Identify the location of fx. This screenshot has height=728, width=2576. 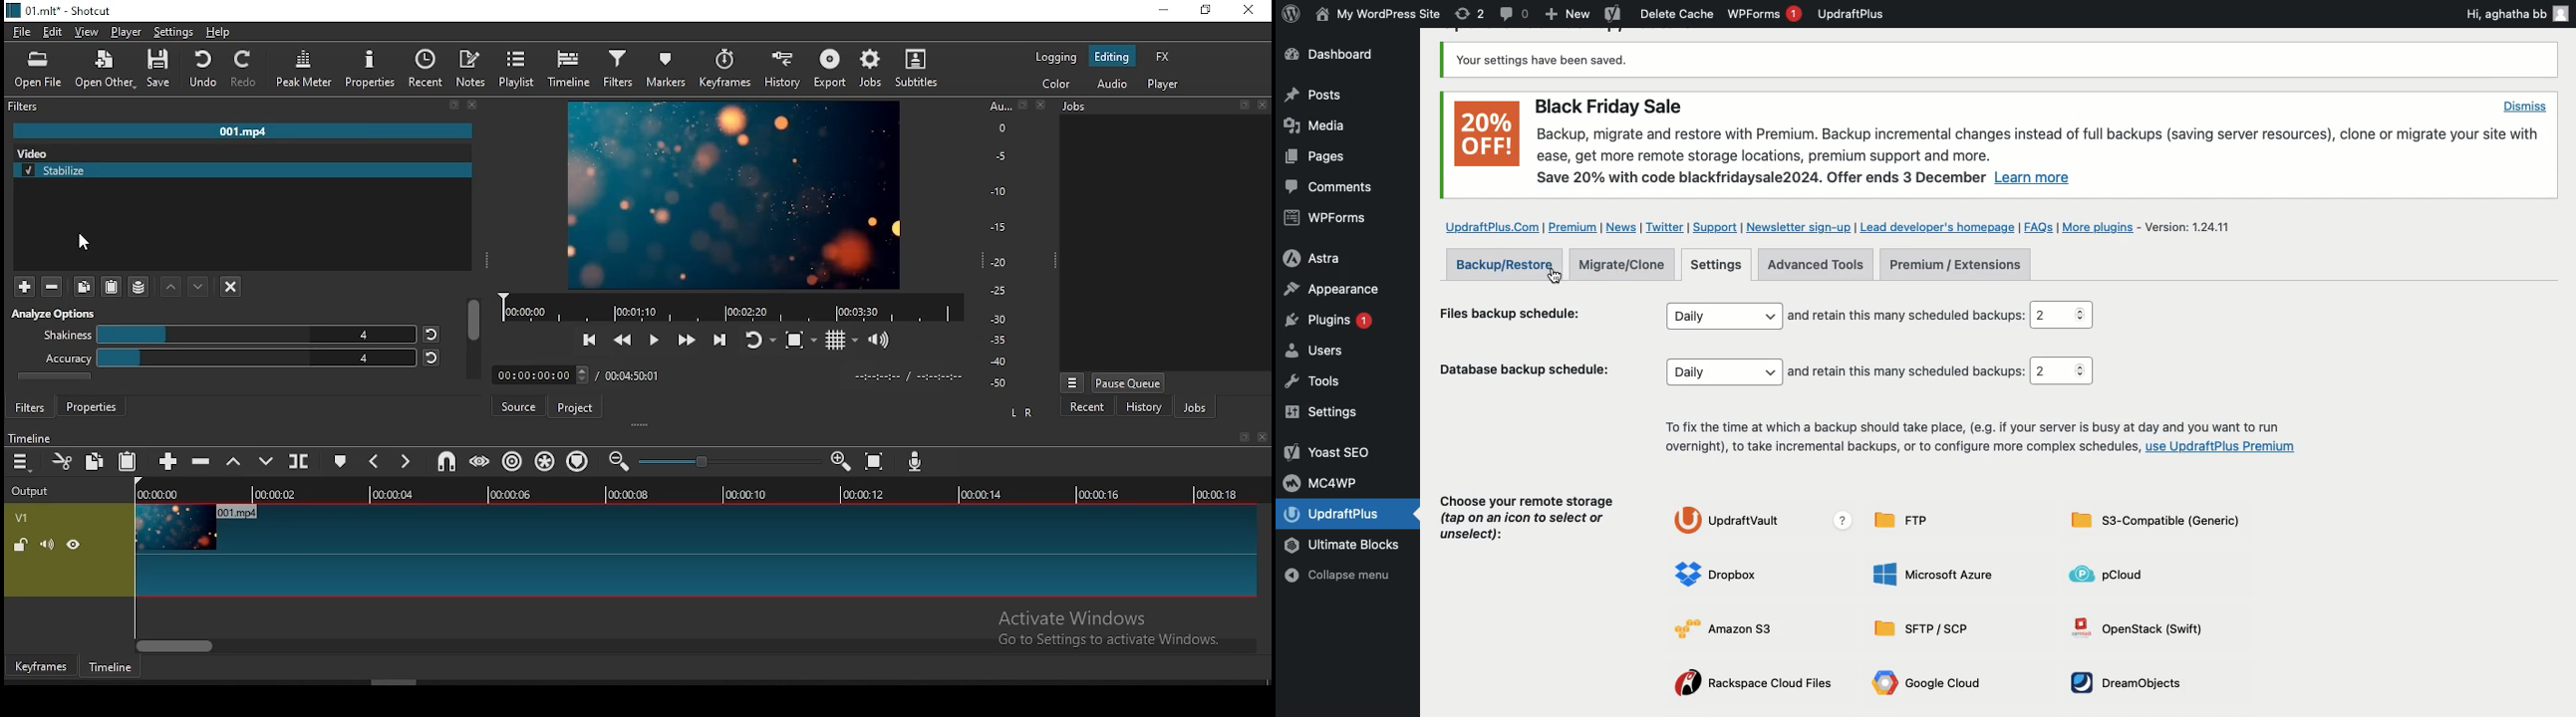
(1161, 57).